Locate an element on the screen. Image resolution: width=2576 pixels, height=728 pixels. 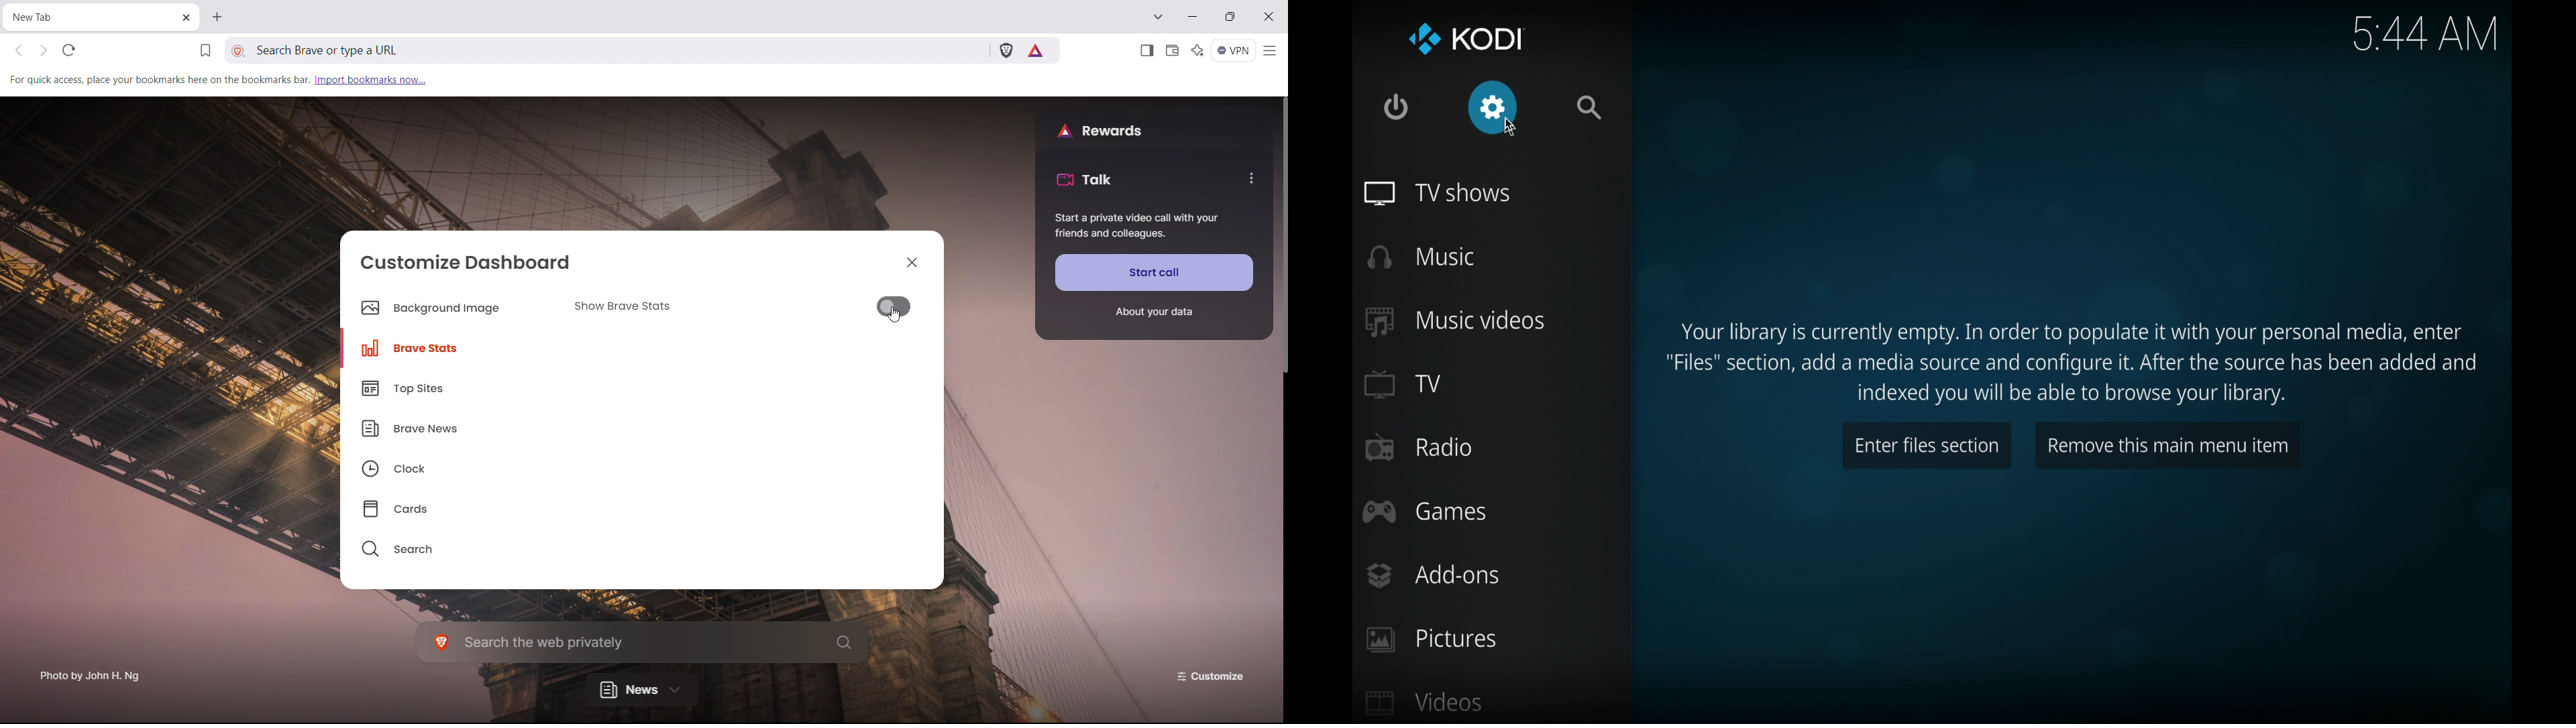
add-ons is located at coordinates (1432, 575).